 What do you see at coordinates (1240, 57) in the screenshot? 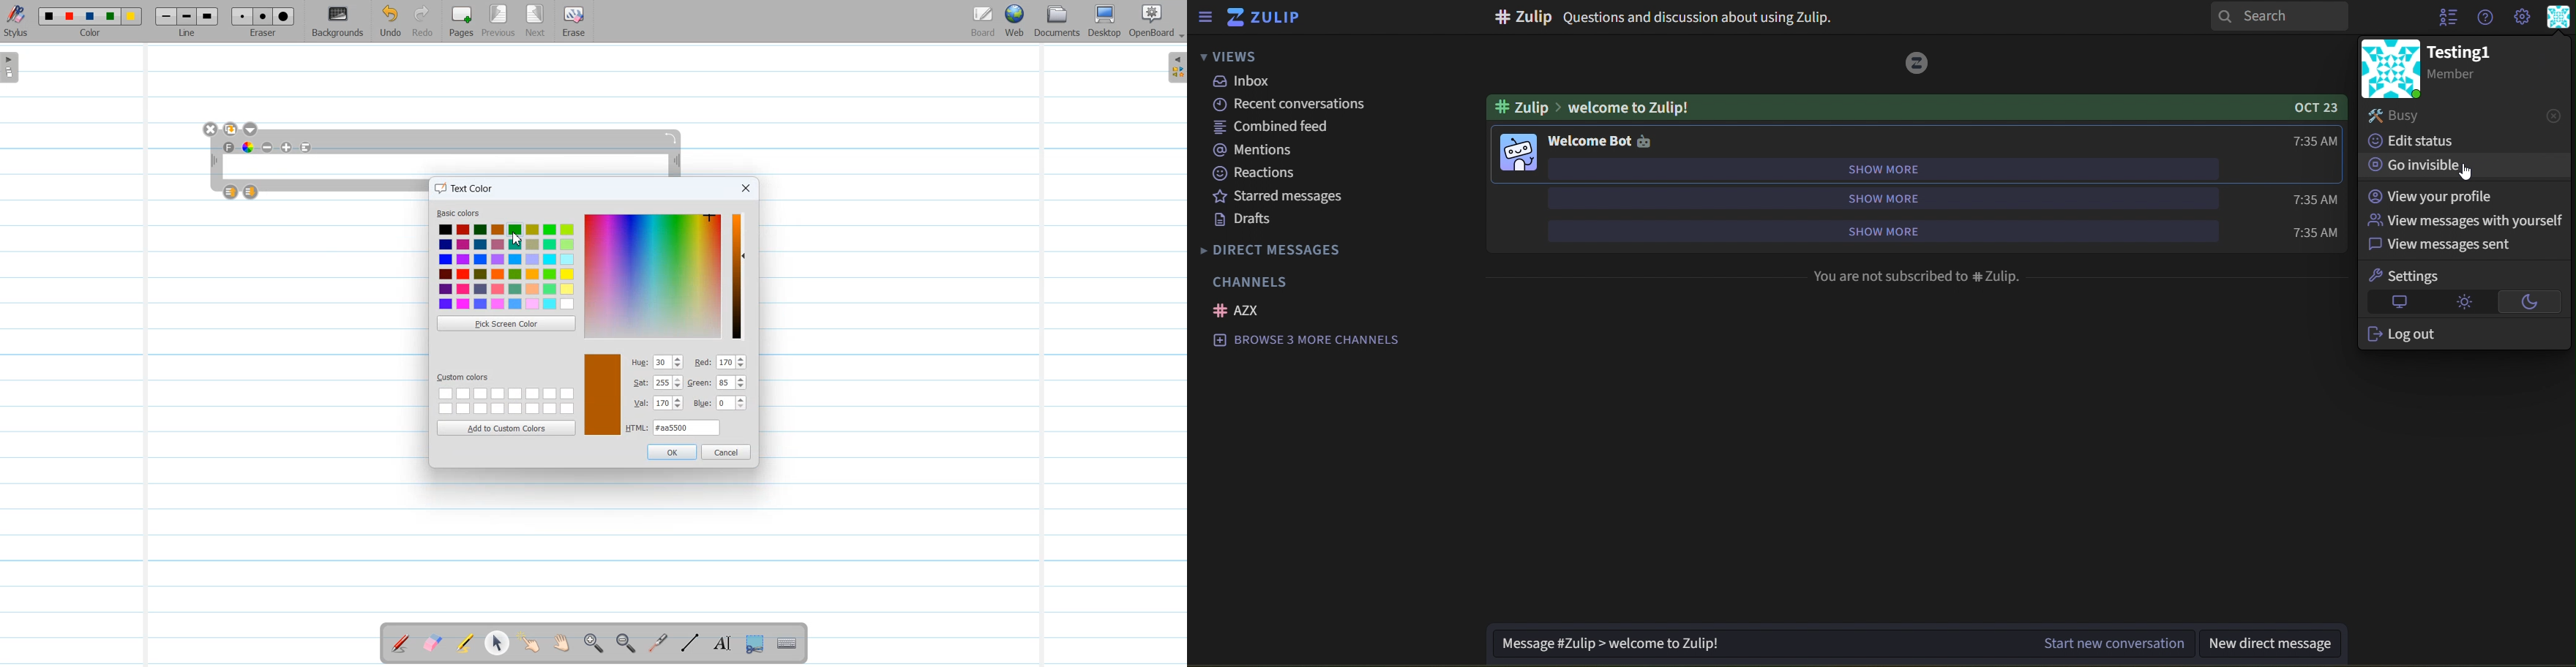
I see `views` at bounding box center [1240, 57].